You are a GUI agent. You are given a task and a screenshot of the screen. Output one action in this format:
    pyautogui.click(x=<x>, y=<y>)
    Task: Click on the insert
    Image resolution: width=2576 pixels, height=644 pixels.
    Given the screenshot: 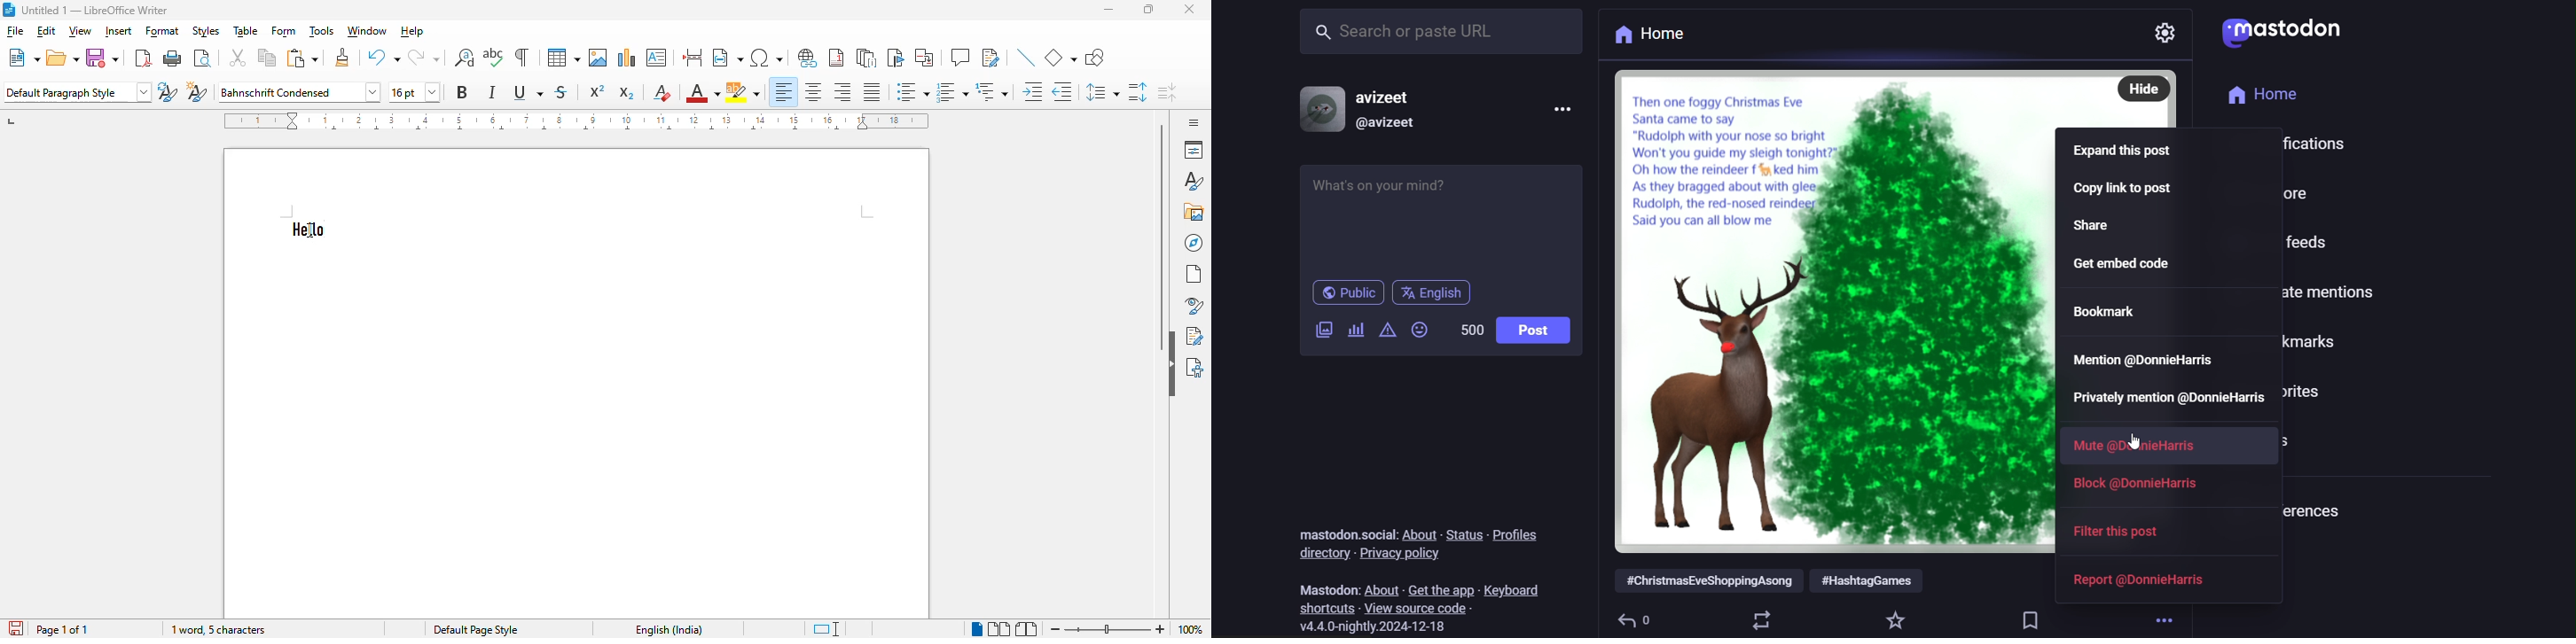 What is the action you would take?
    pyautogui.click(x=119, y=31)
    